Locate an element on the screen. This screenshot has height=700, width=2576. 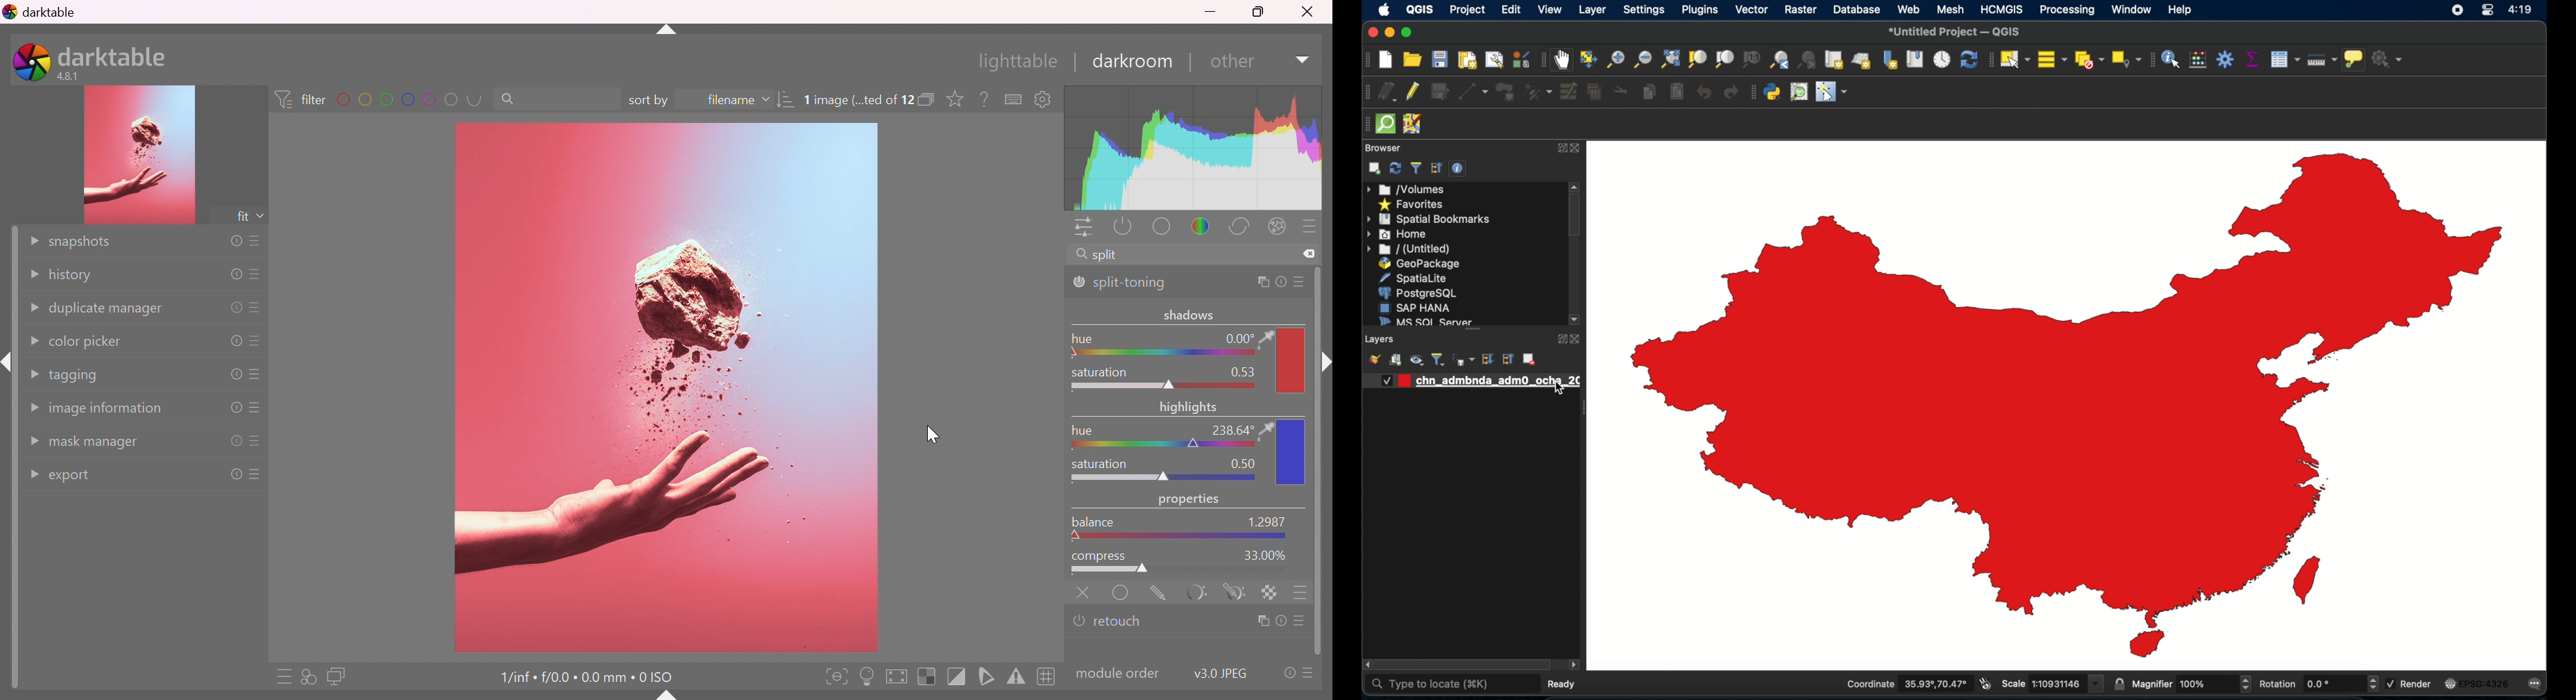
lock scale is located at coordinates (2119, 684).